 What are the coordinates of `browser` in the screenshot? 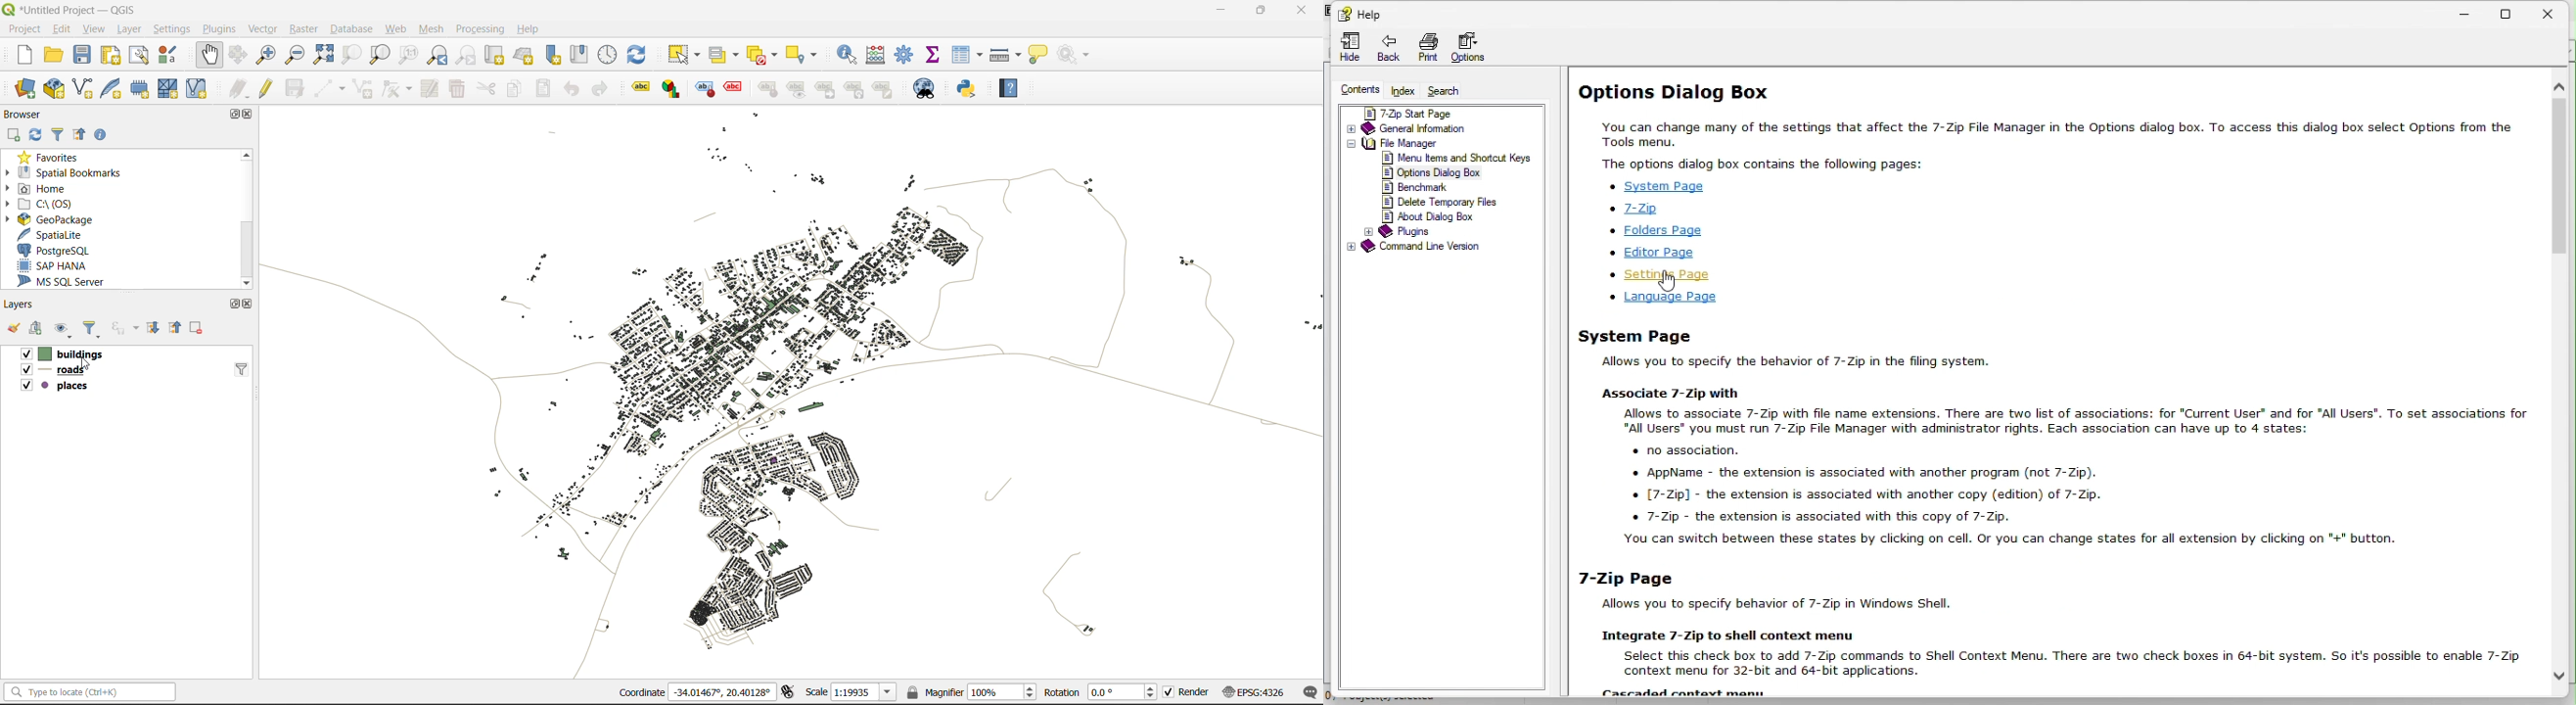 It's located at (28, 114).